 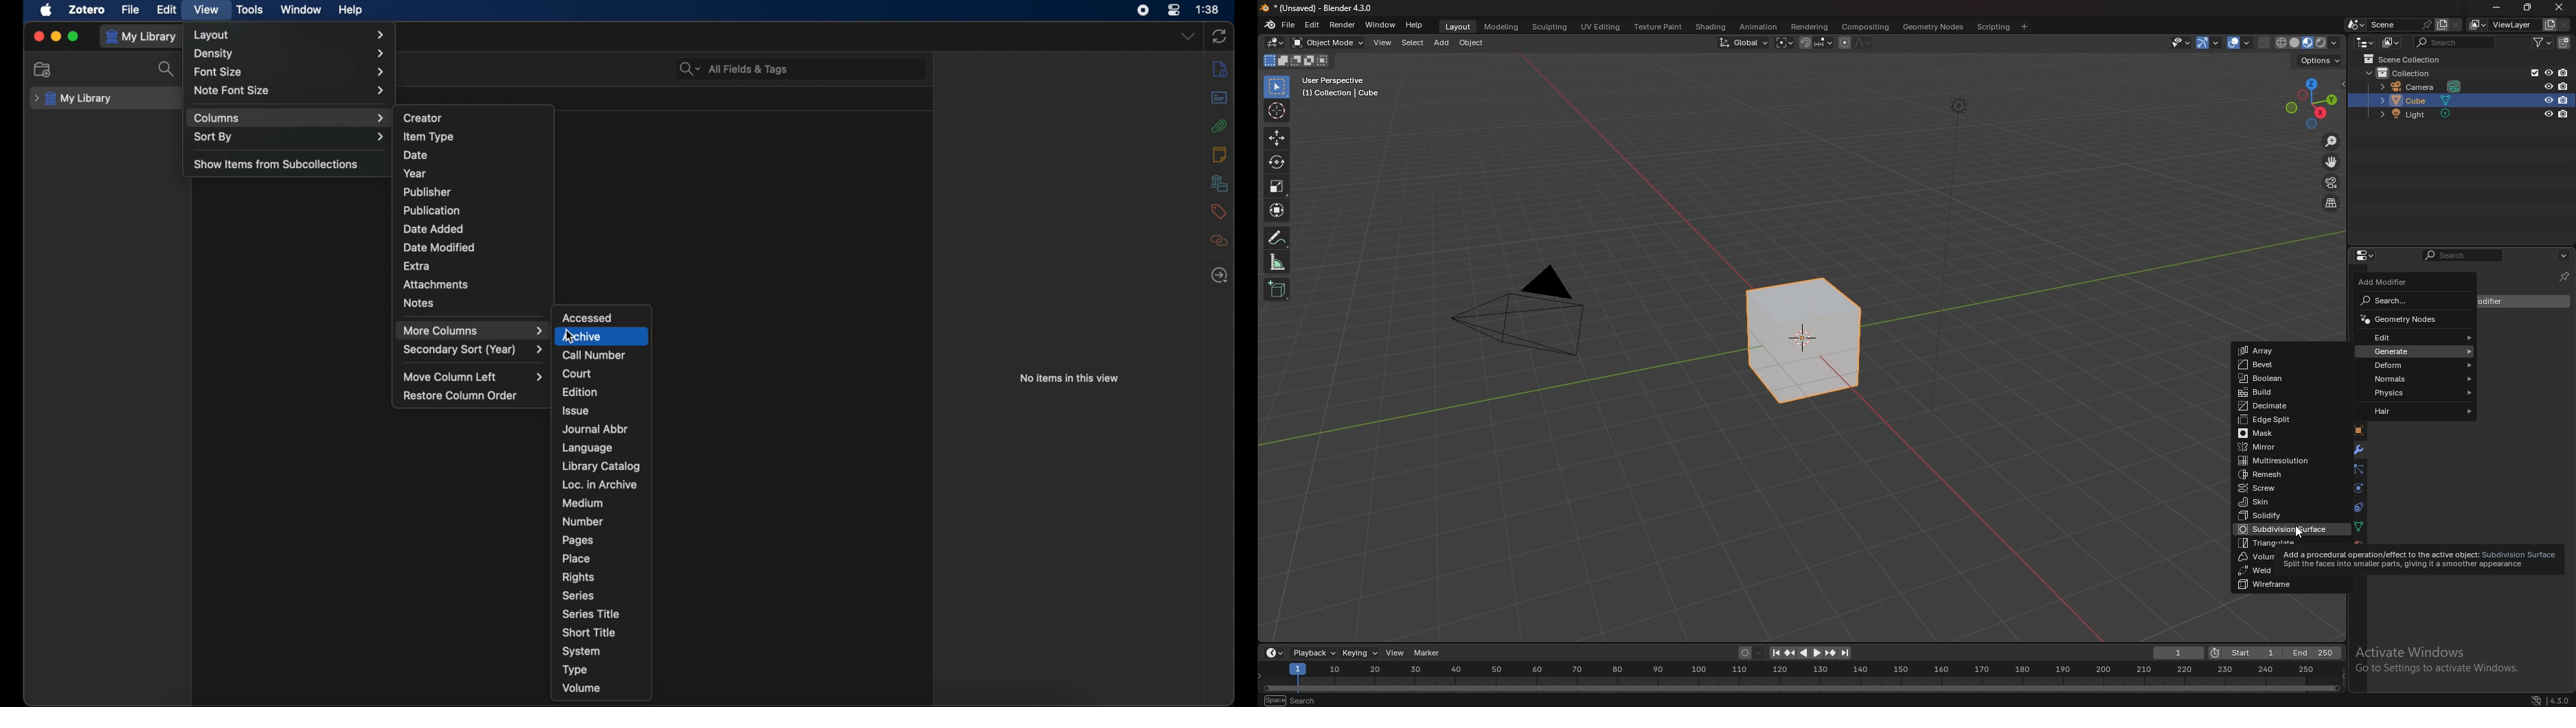 What do you see at coordinates (1270, 23) in the screenshot?
I see `blender` at bounding box center [1270, 23].